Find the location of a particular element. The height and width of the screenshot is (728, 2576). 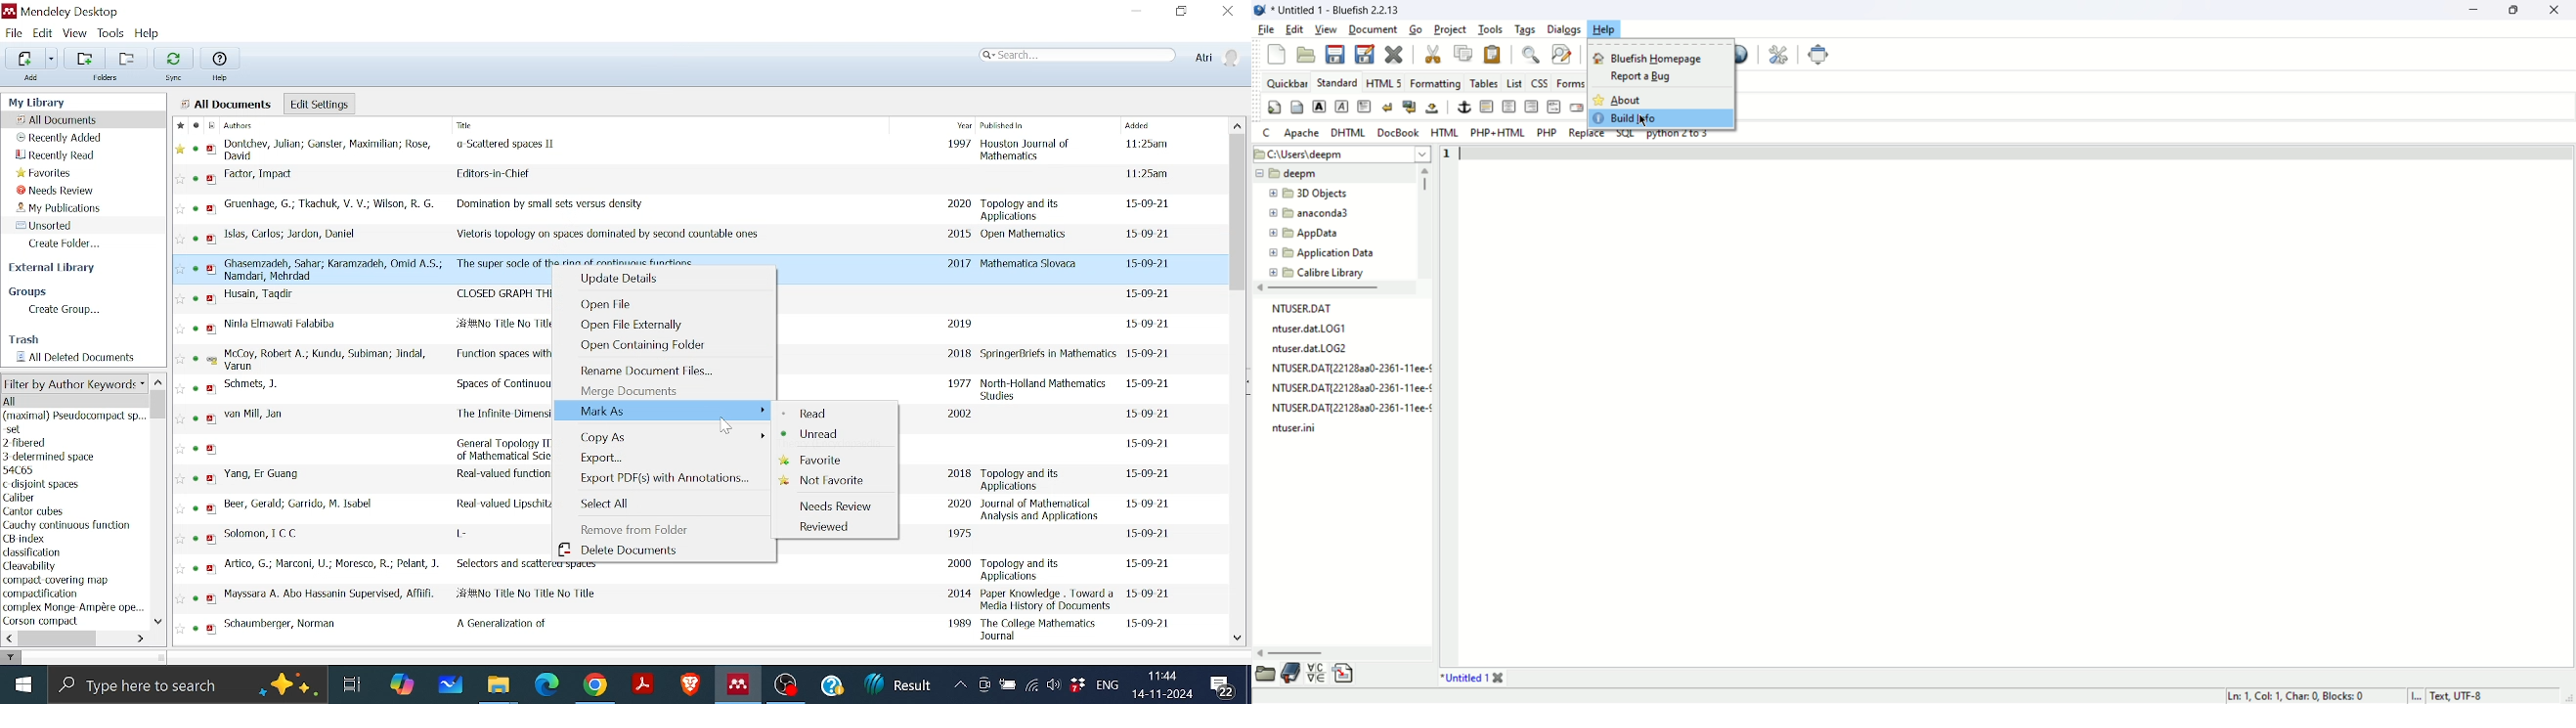

remove folder is located at coordinates (126, 59).